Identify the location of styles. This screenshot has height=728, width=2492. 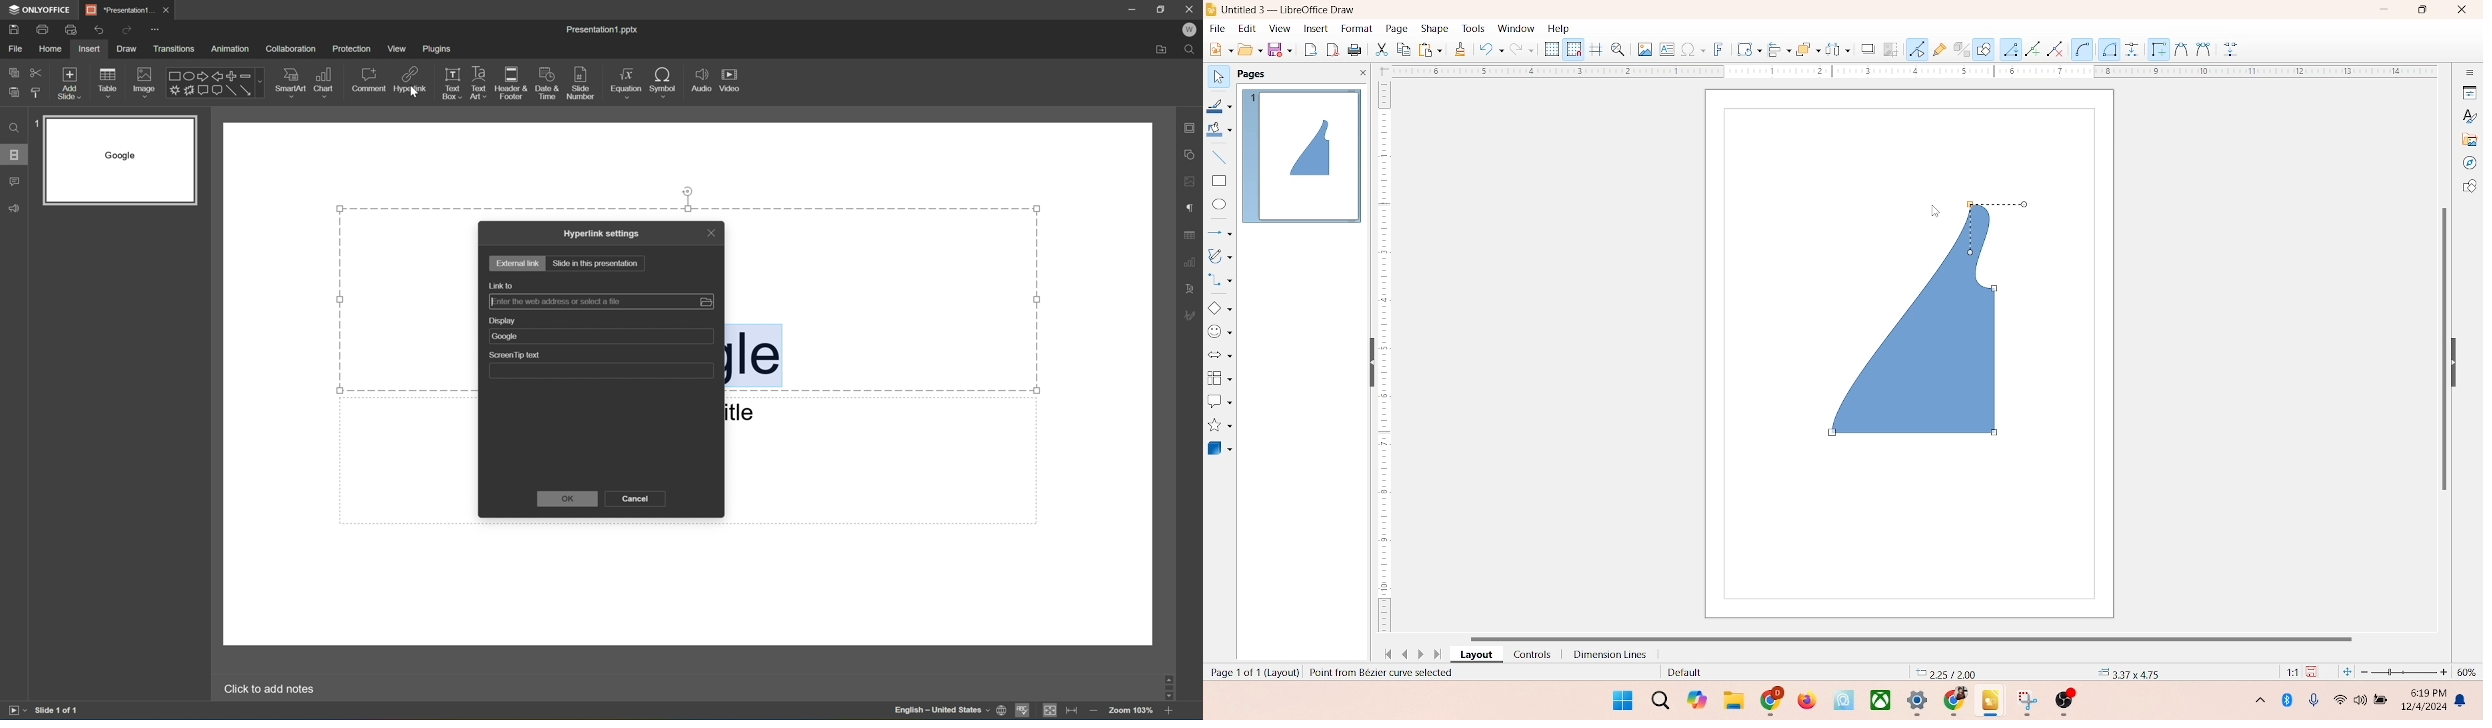
(2468, 115).